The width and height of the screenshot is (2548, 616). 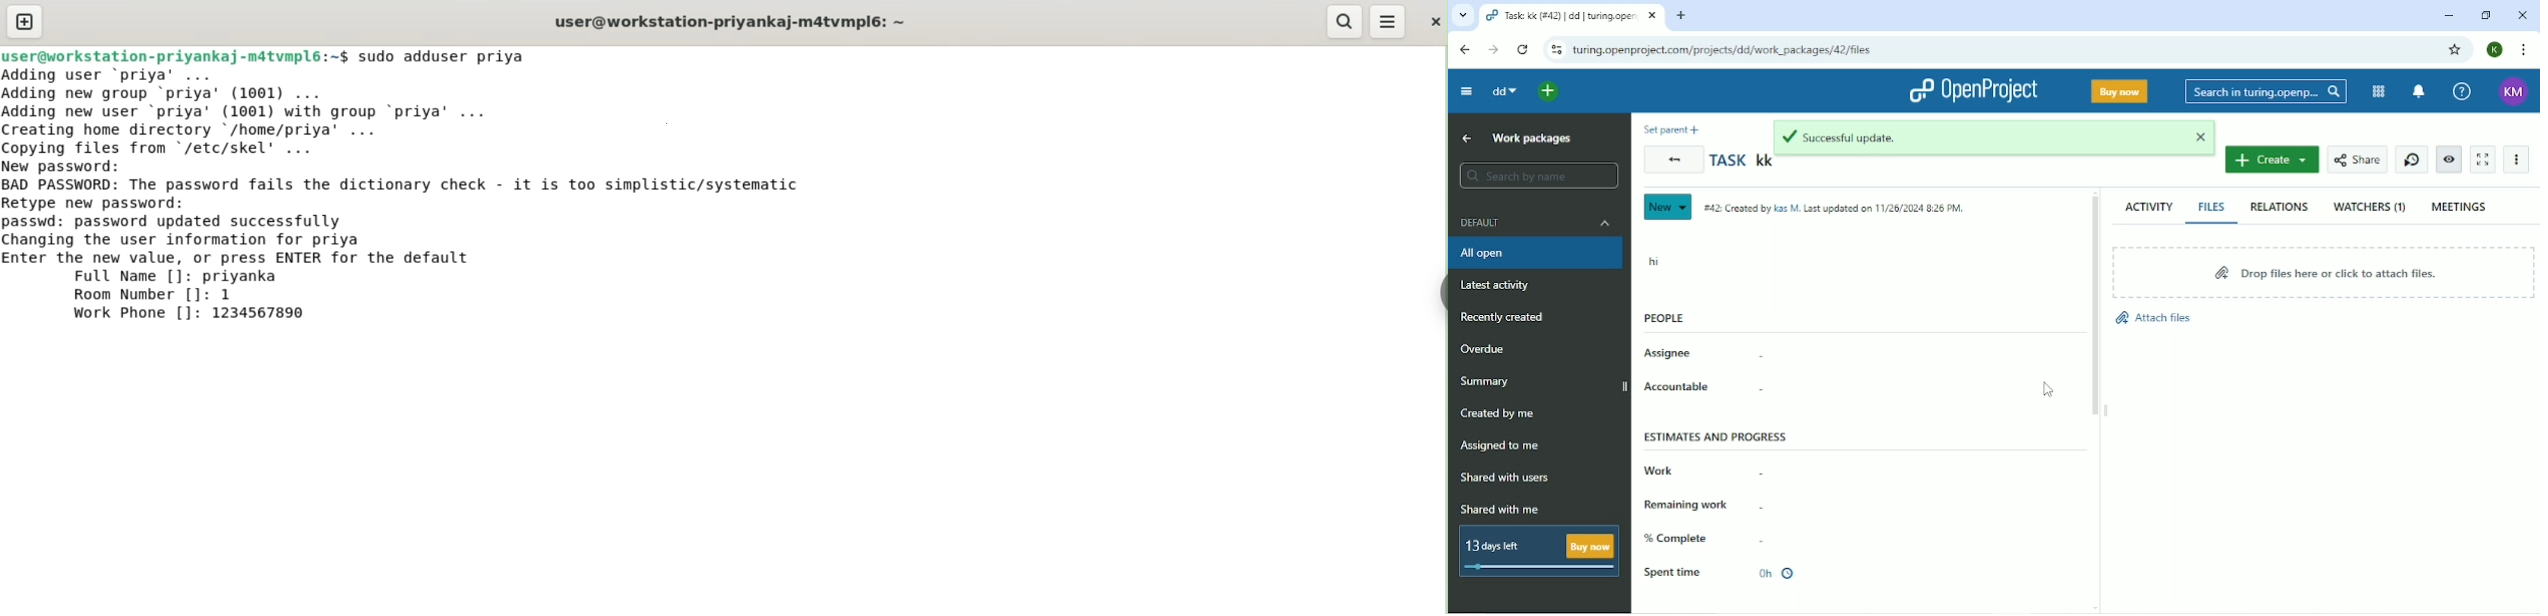 I want to click on Latest activity, so click(x=1499, y=286).